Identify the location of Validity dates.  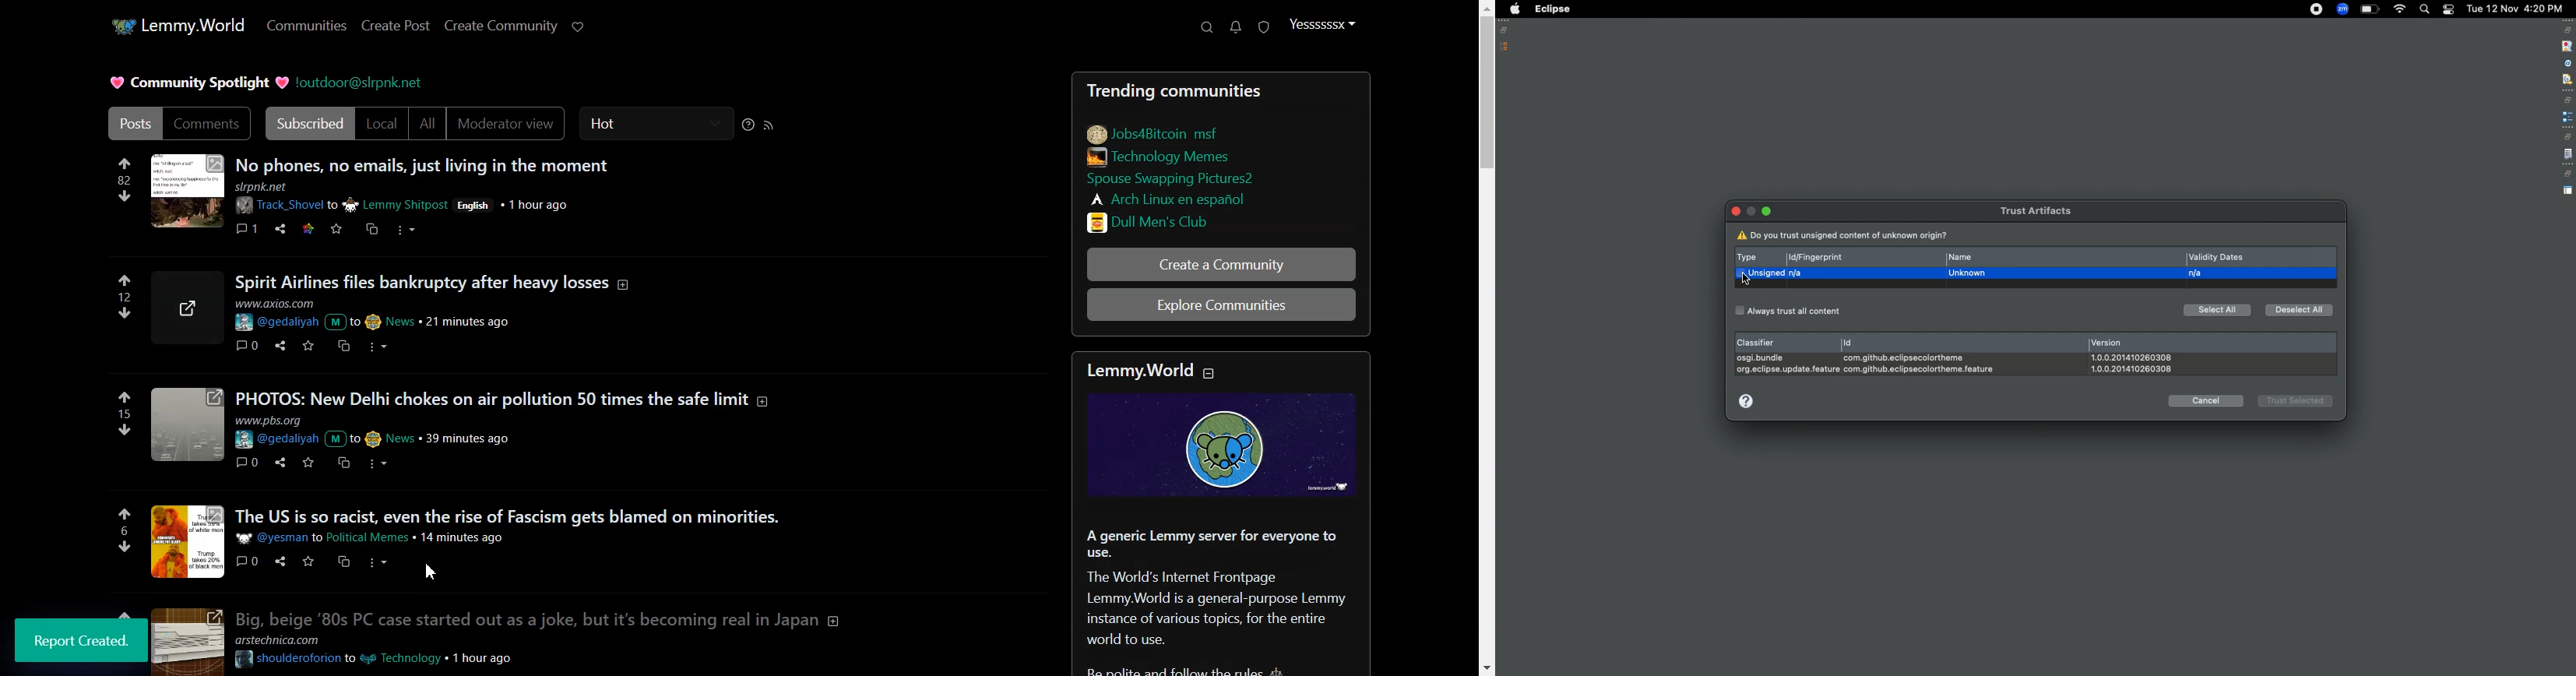
(2220, 258).